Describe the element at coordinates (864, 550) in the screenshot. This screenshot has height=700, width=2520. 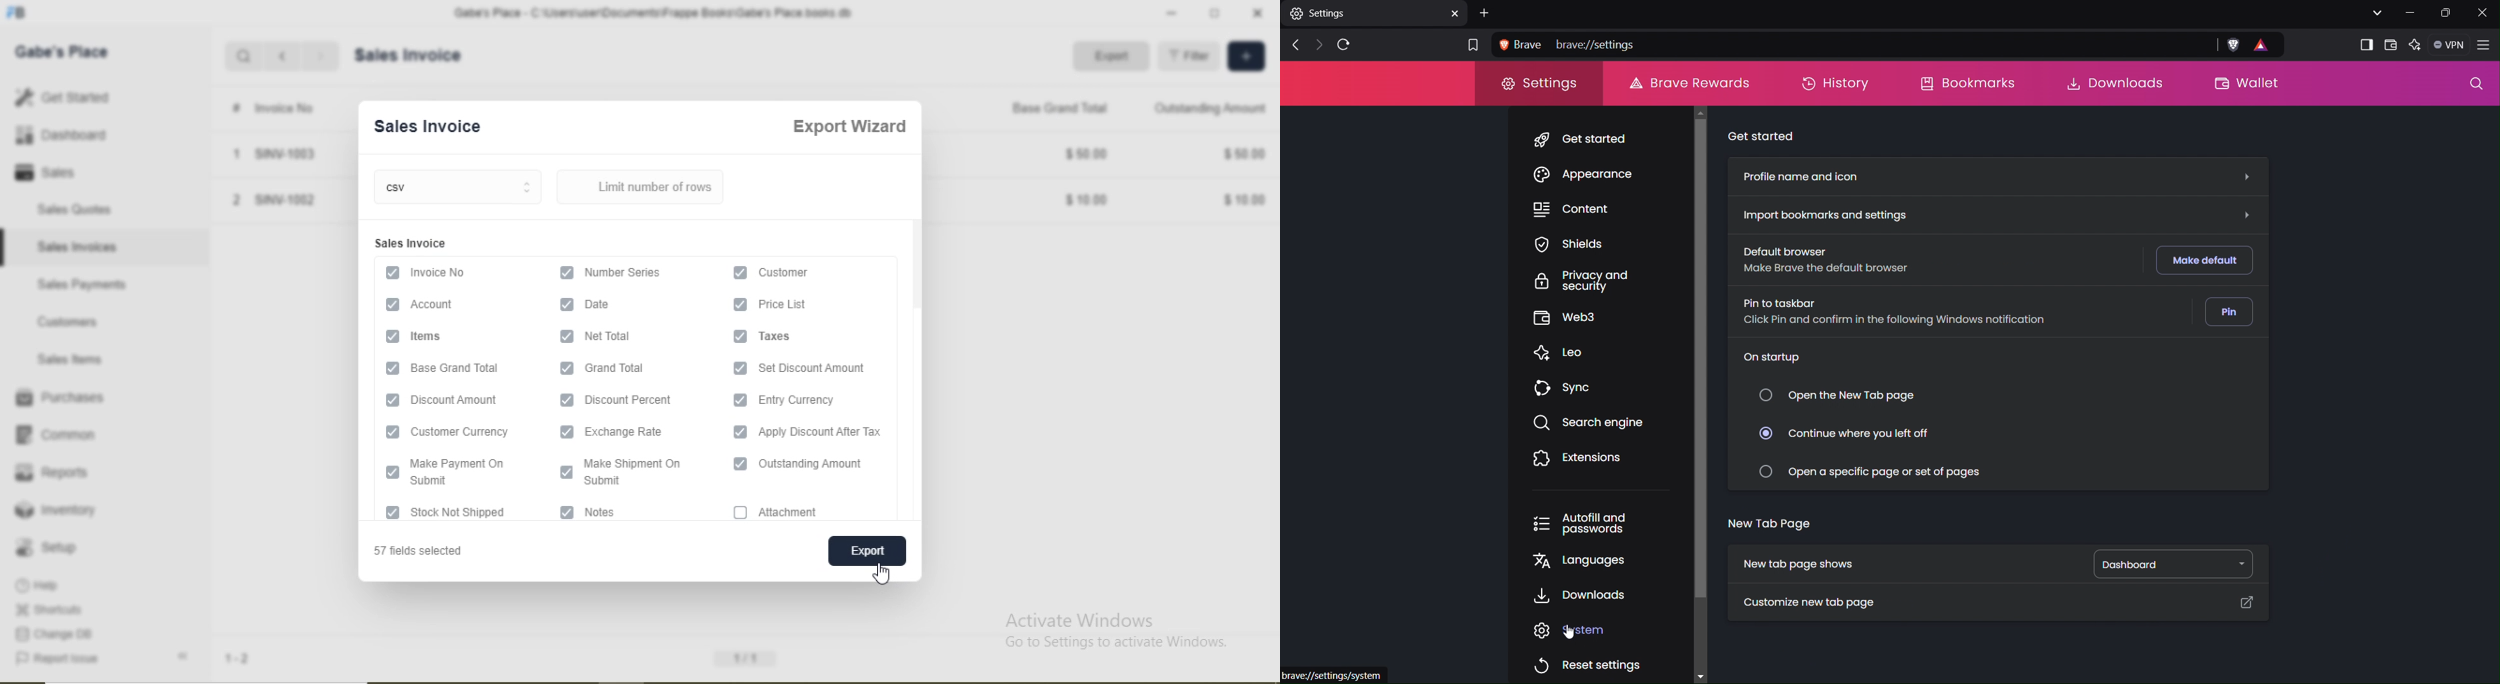
I see `export` at that location.